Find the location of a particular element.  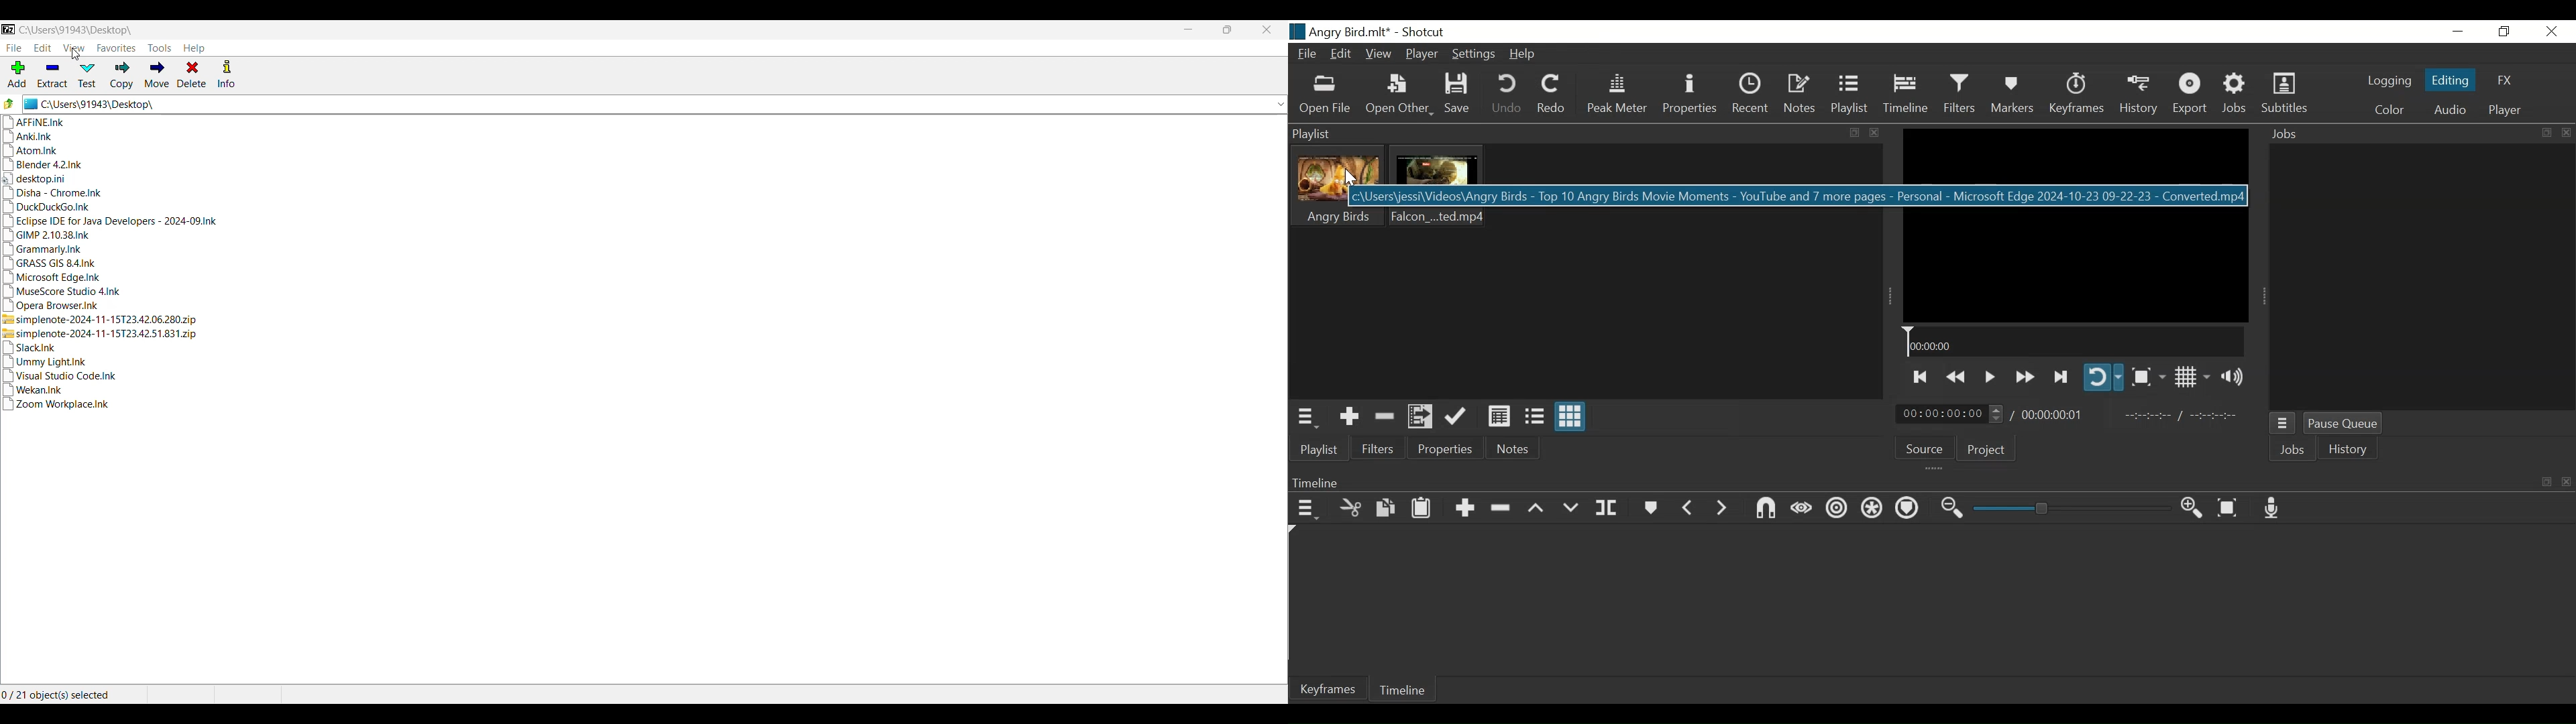

Snap is located at coordinates (1764, 509).